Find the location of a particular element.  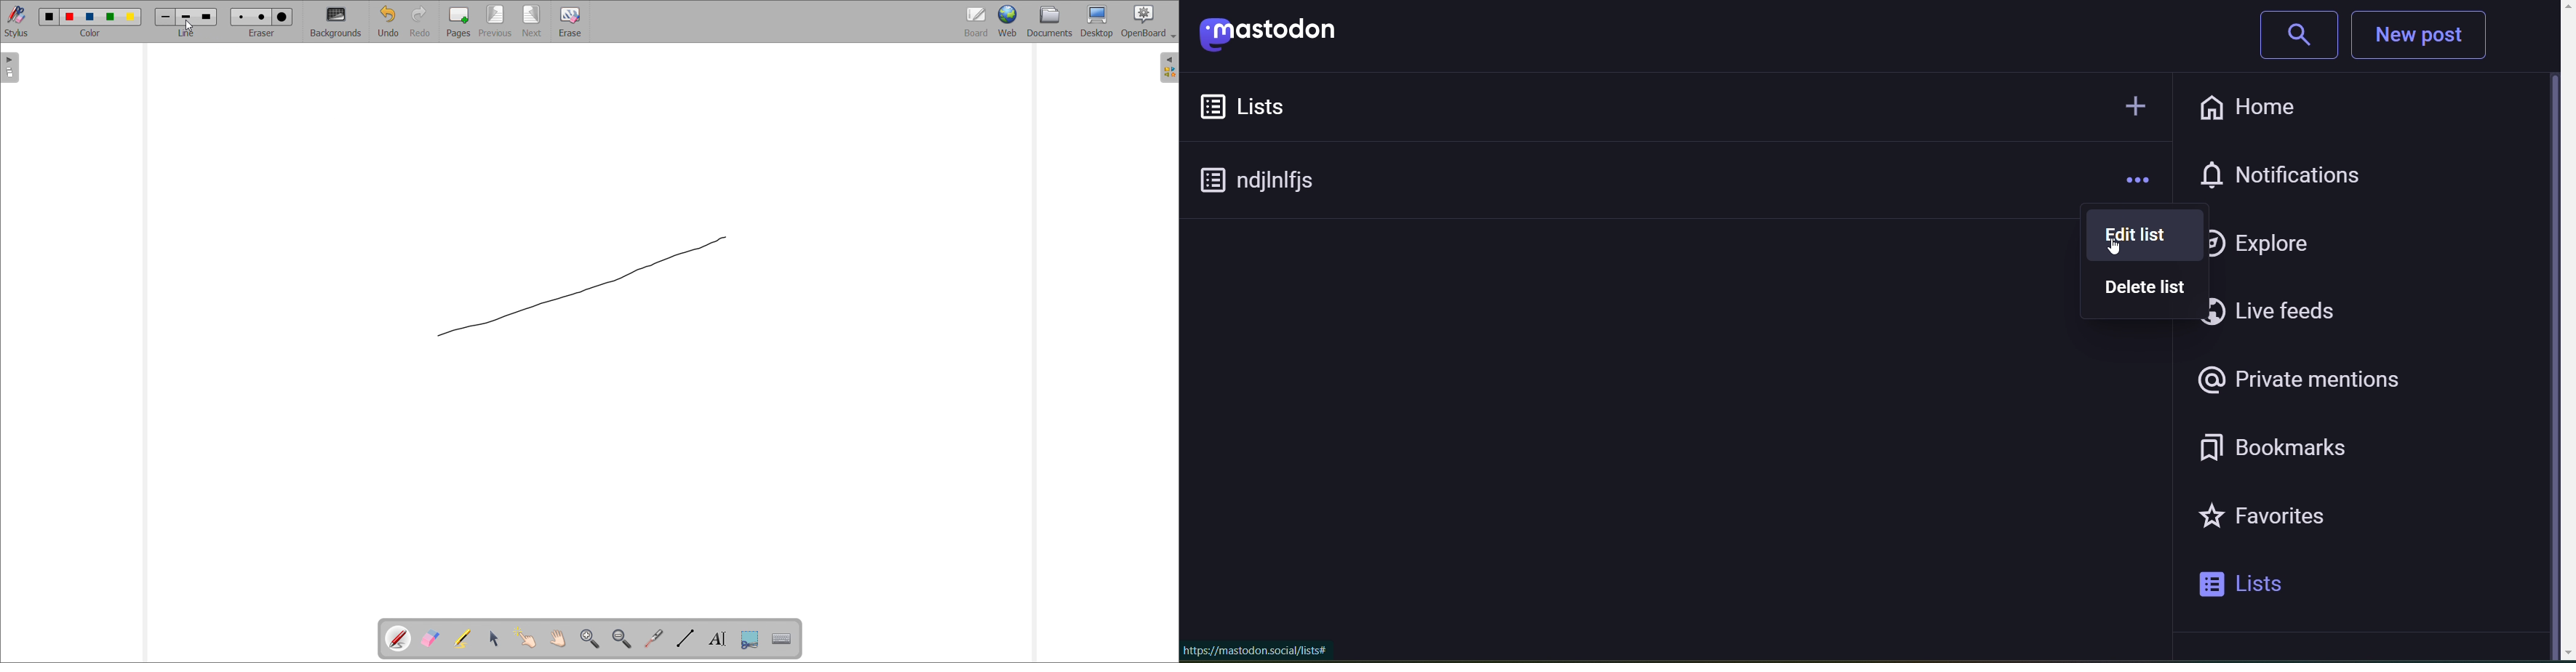

board is located at coordinates (976, 21).